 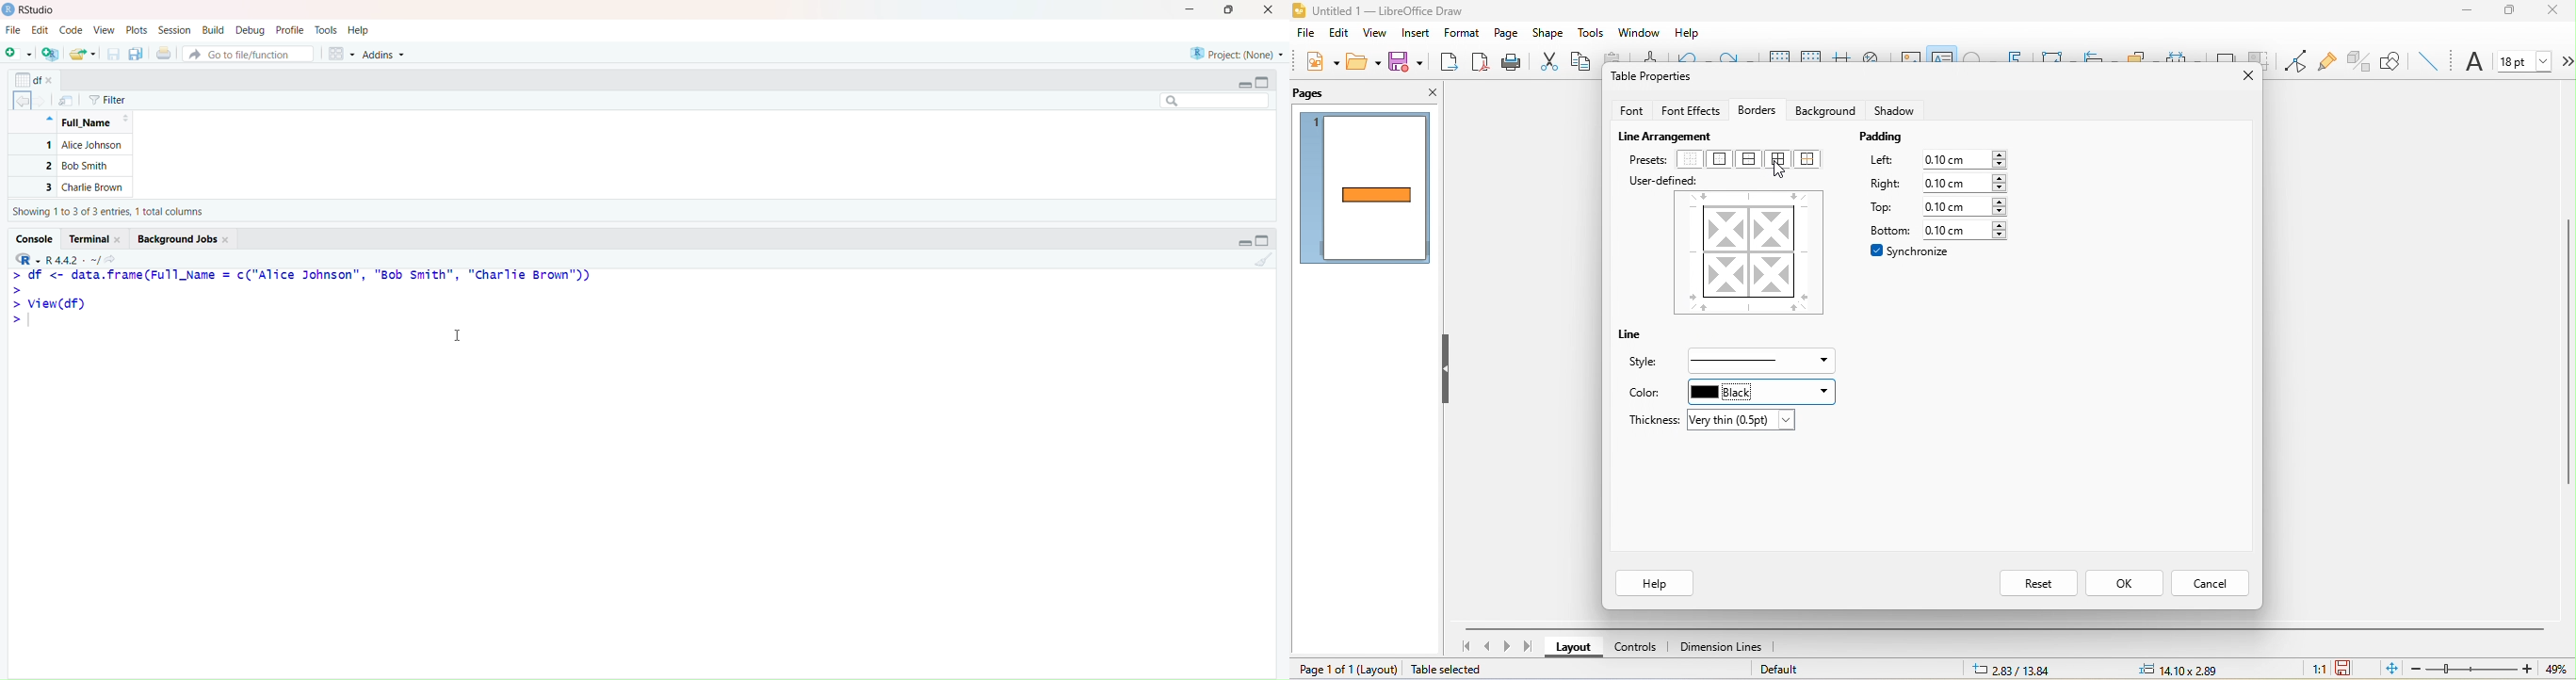 I want to click on Cursor, so click(x=463, y=335).